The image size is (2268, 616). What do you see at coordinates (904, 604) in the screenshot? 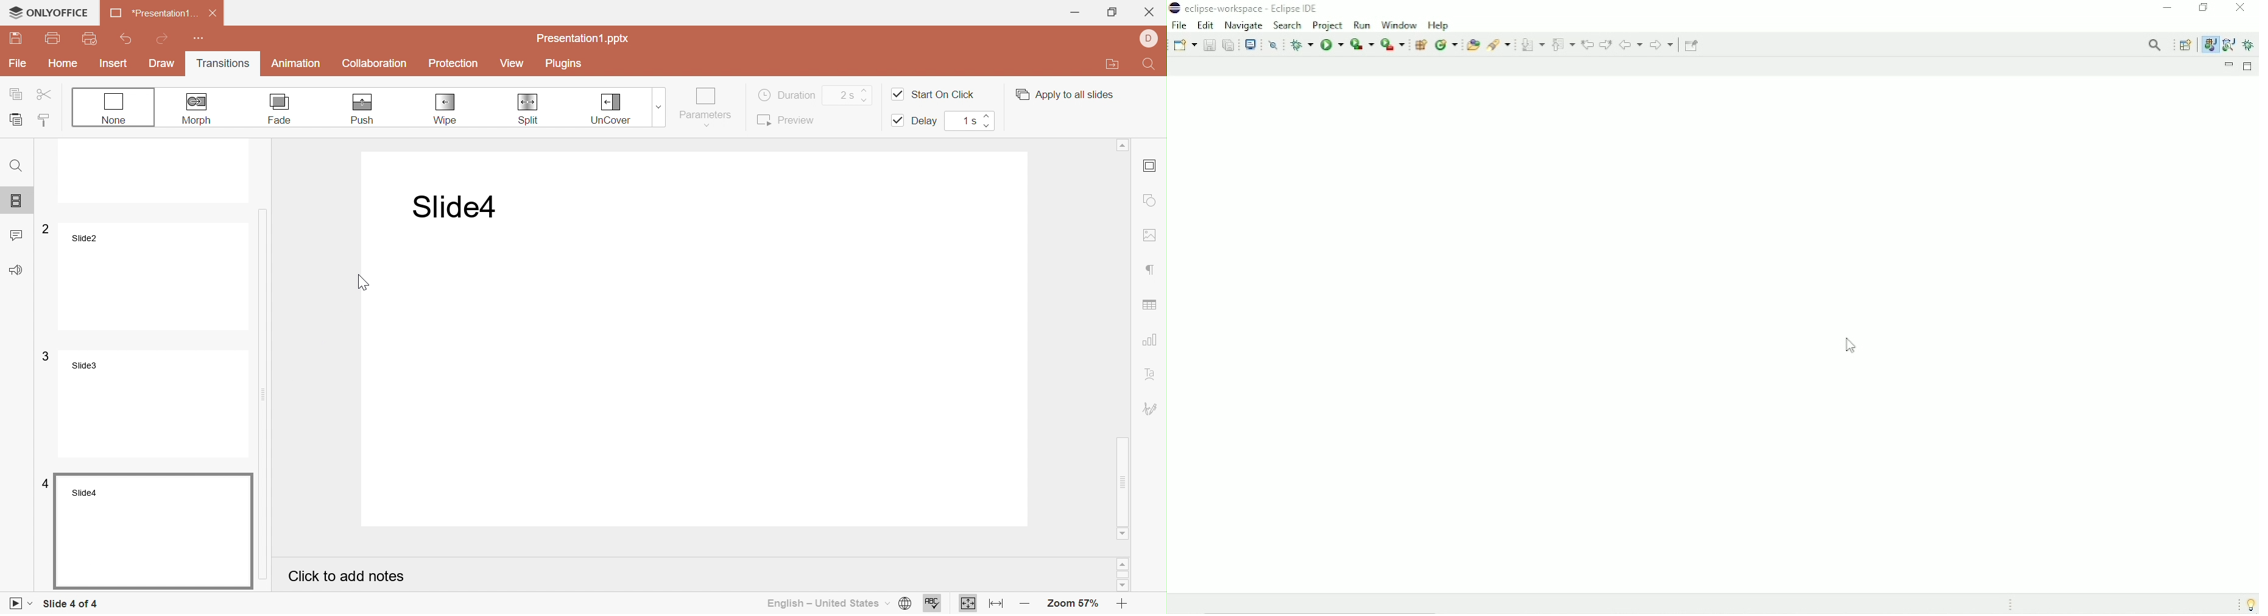
I see `Set document language` at bounding box center [904, 604].